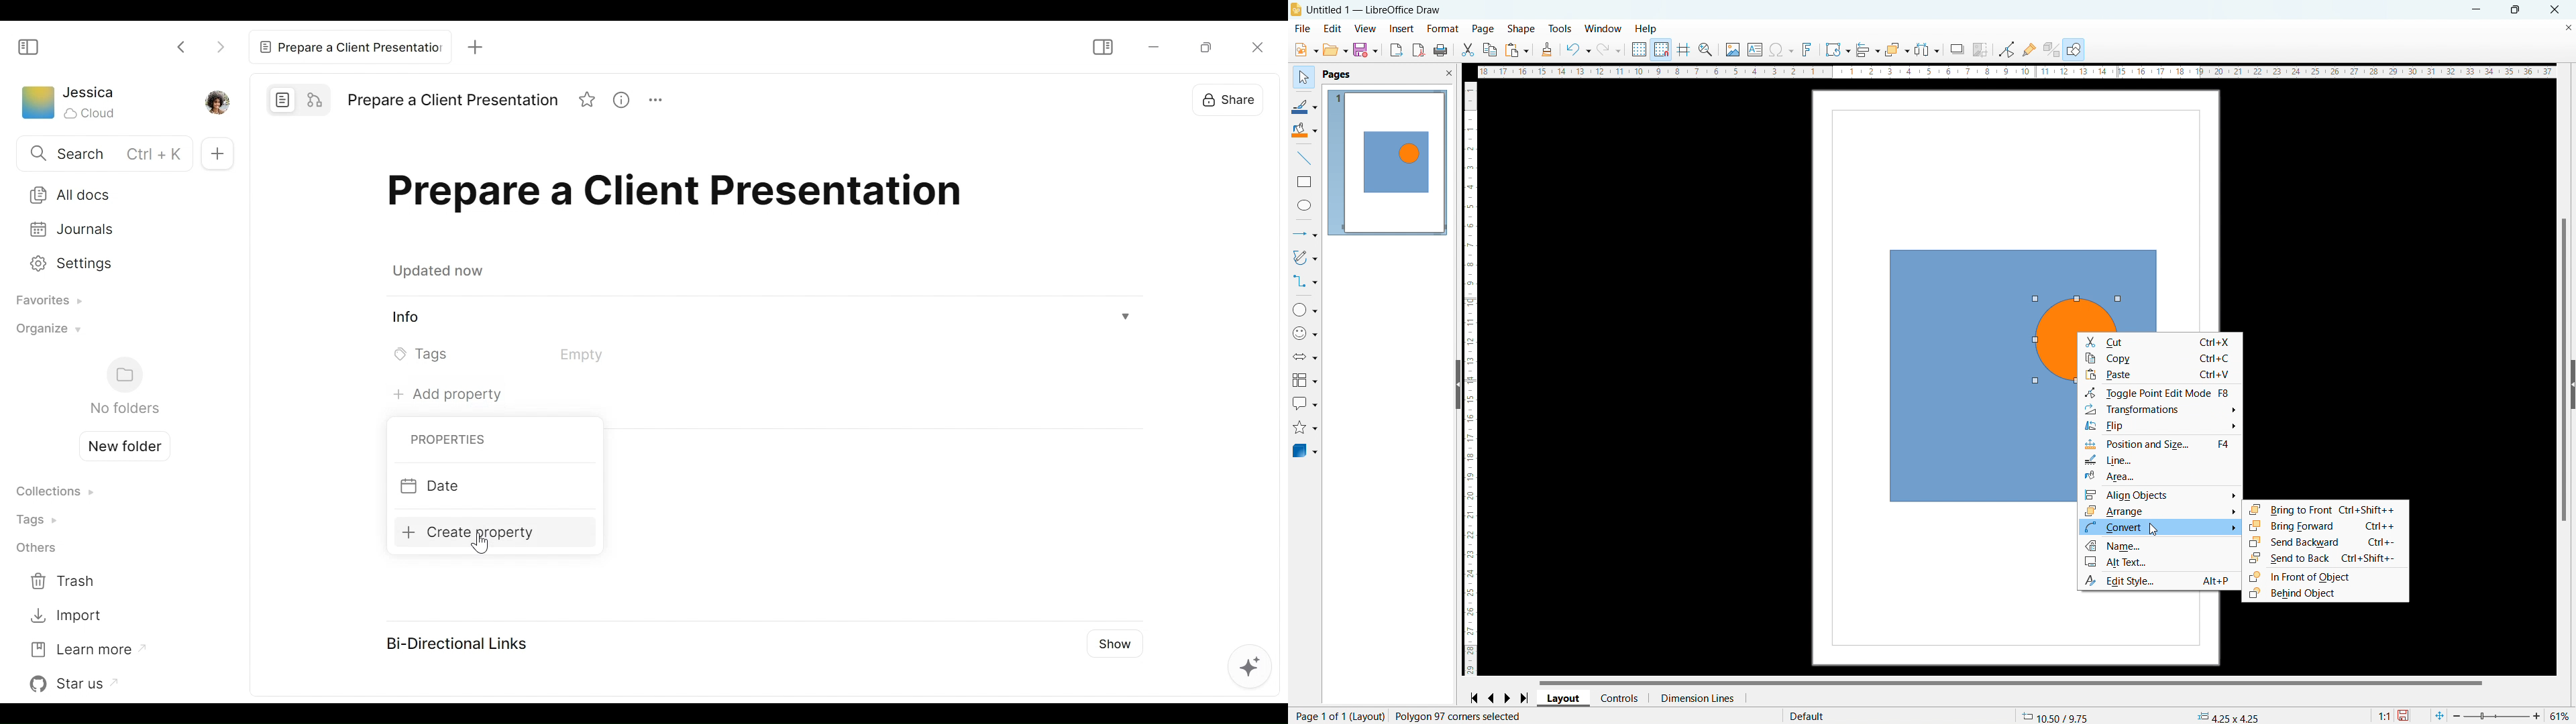 The width and height of the screenshot is (2576, 728). Describe the element at coordinates (1304, 158) in the screenshot. I see `line tool` at that location.